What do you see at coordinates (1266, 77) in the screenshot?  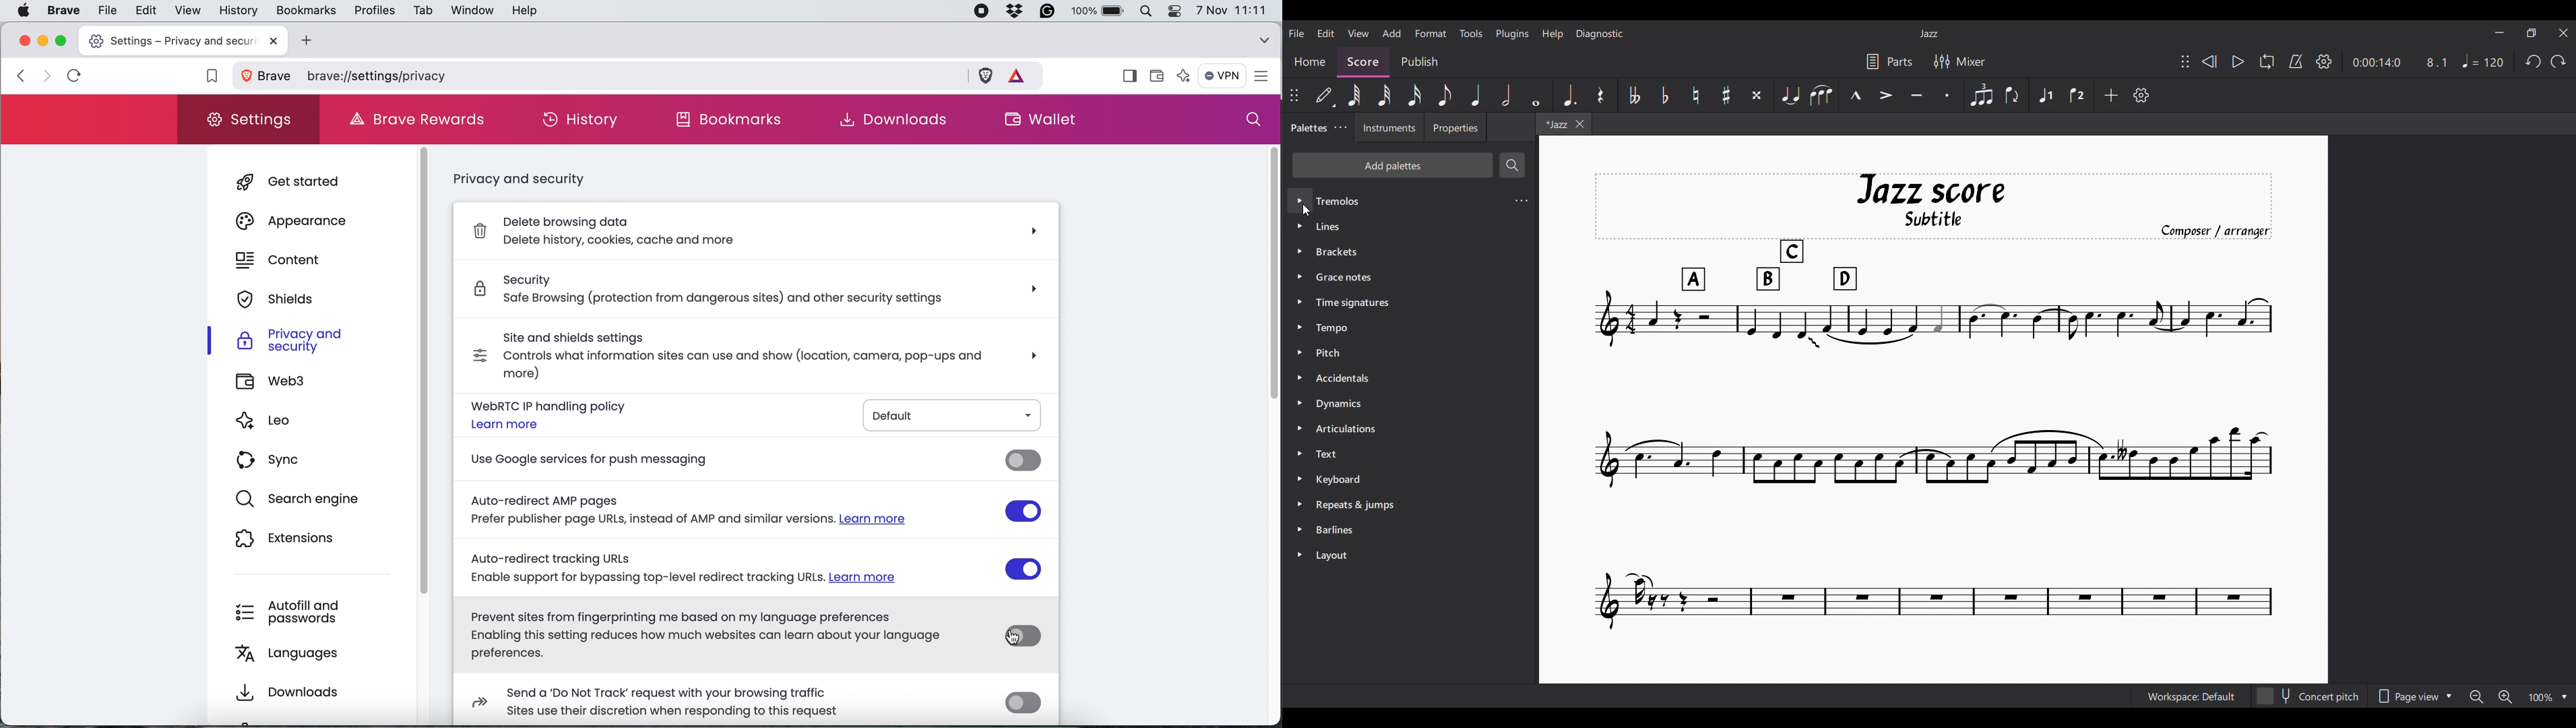 I see `settings` at bounding box center [1266, 77].